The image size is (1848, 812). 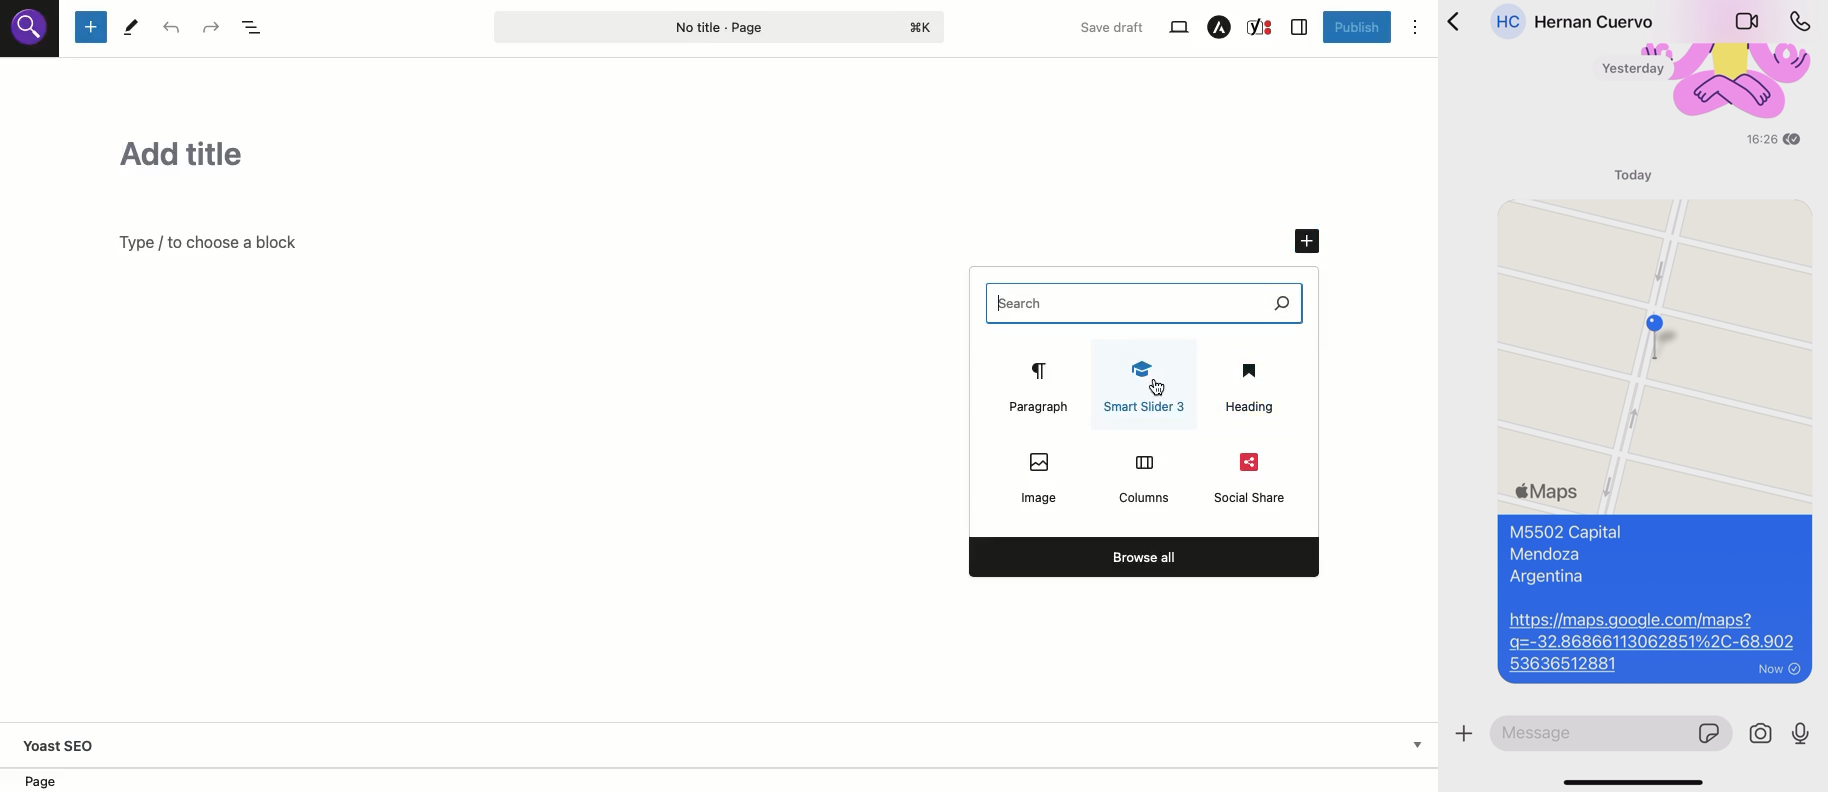 I want to click on camera, so click(x=1761, y=731).